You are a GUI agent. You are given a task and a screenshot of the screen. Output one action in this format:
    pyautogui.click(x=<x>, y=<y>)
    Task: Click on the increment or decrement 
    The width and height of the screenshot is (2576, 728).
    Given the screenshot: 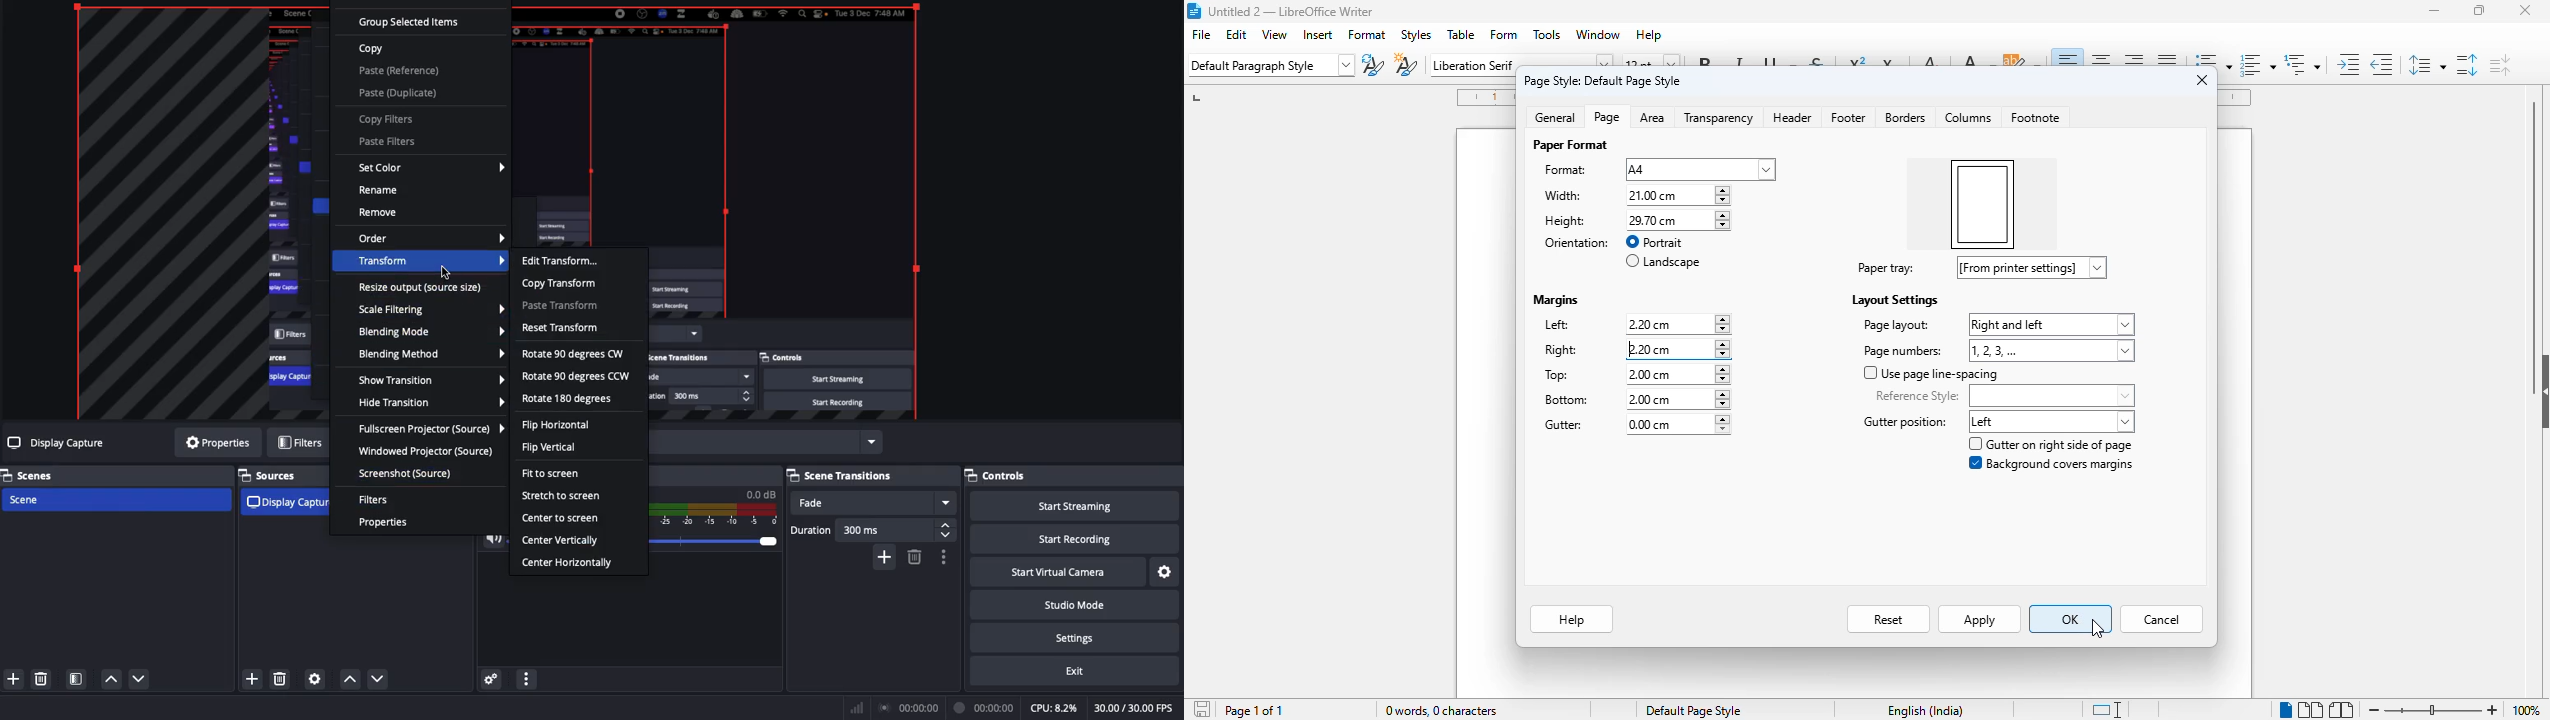 What is the action you would take?
    pyautogui.click(x=1726, y=350)
    